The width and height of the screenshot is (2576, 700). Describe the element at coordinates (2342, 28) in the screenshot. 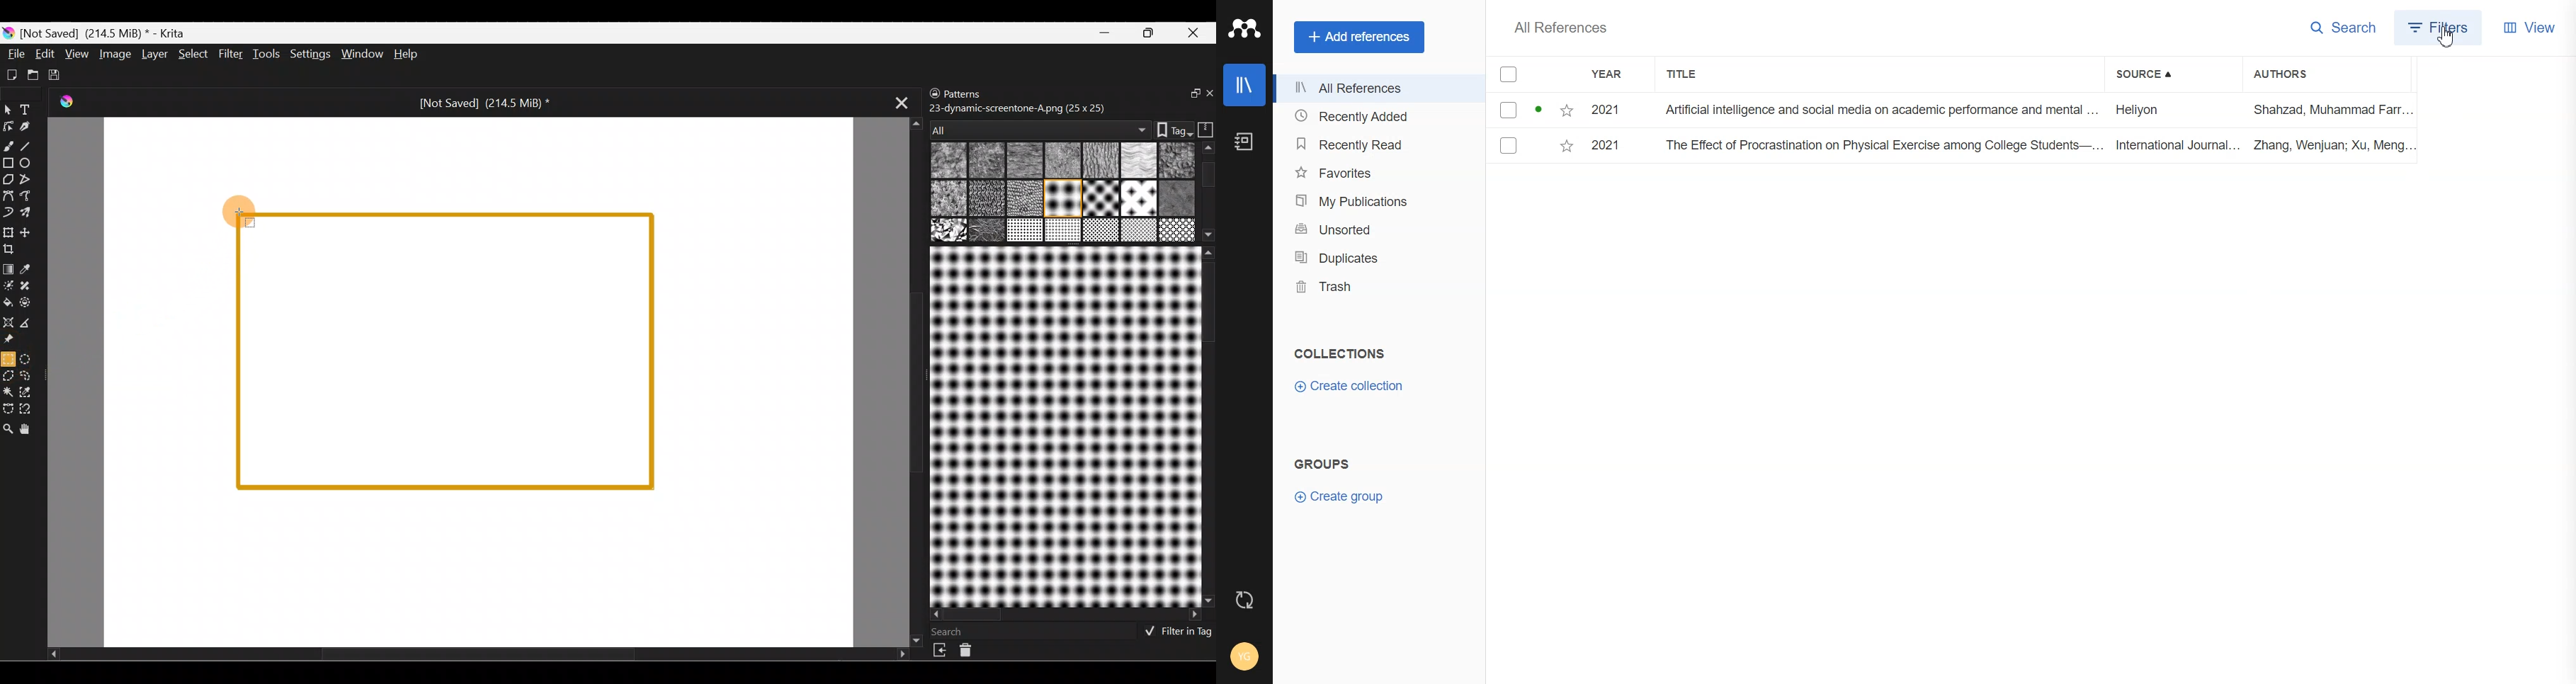

I see `Search` at that location.